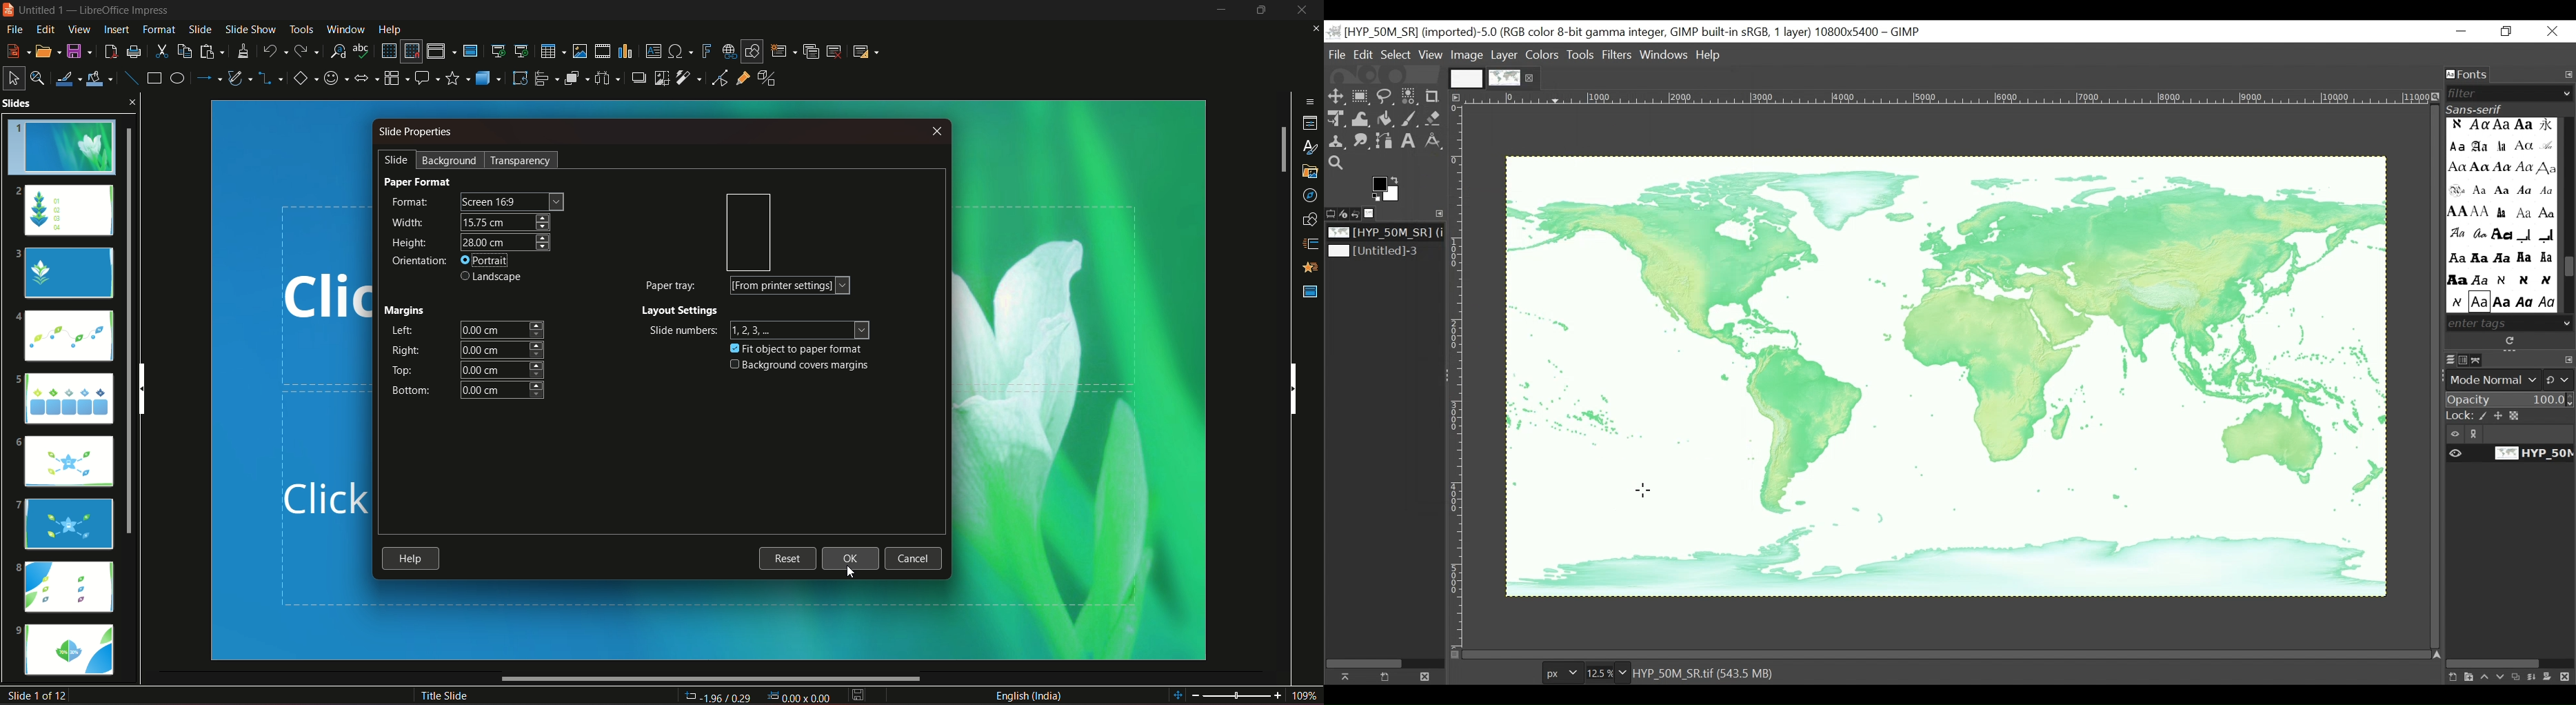 The height and width of the screenshot is (728, 2576). I want to click on export directly as pdf, so click(110, 50).